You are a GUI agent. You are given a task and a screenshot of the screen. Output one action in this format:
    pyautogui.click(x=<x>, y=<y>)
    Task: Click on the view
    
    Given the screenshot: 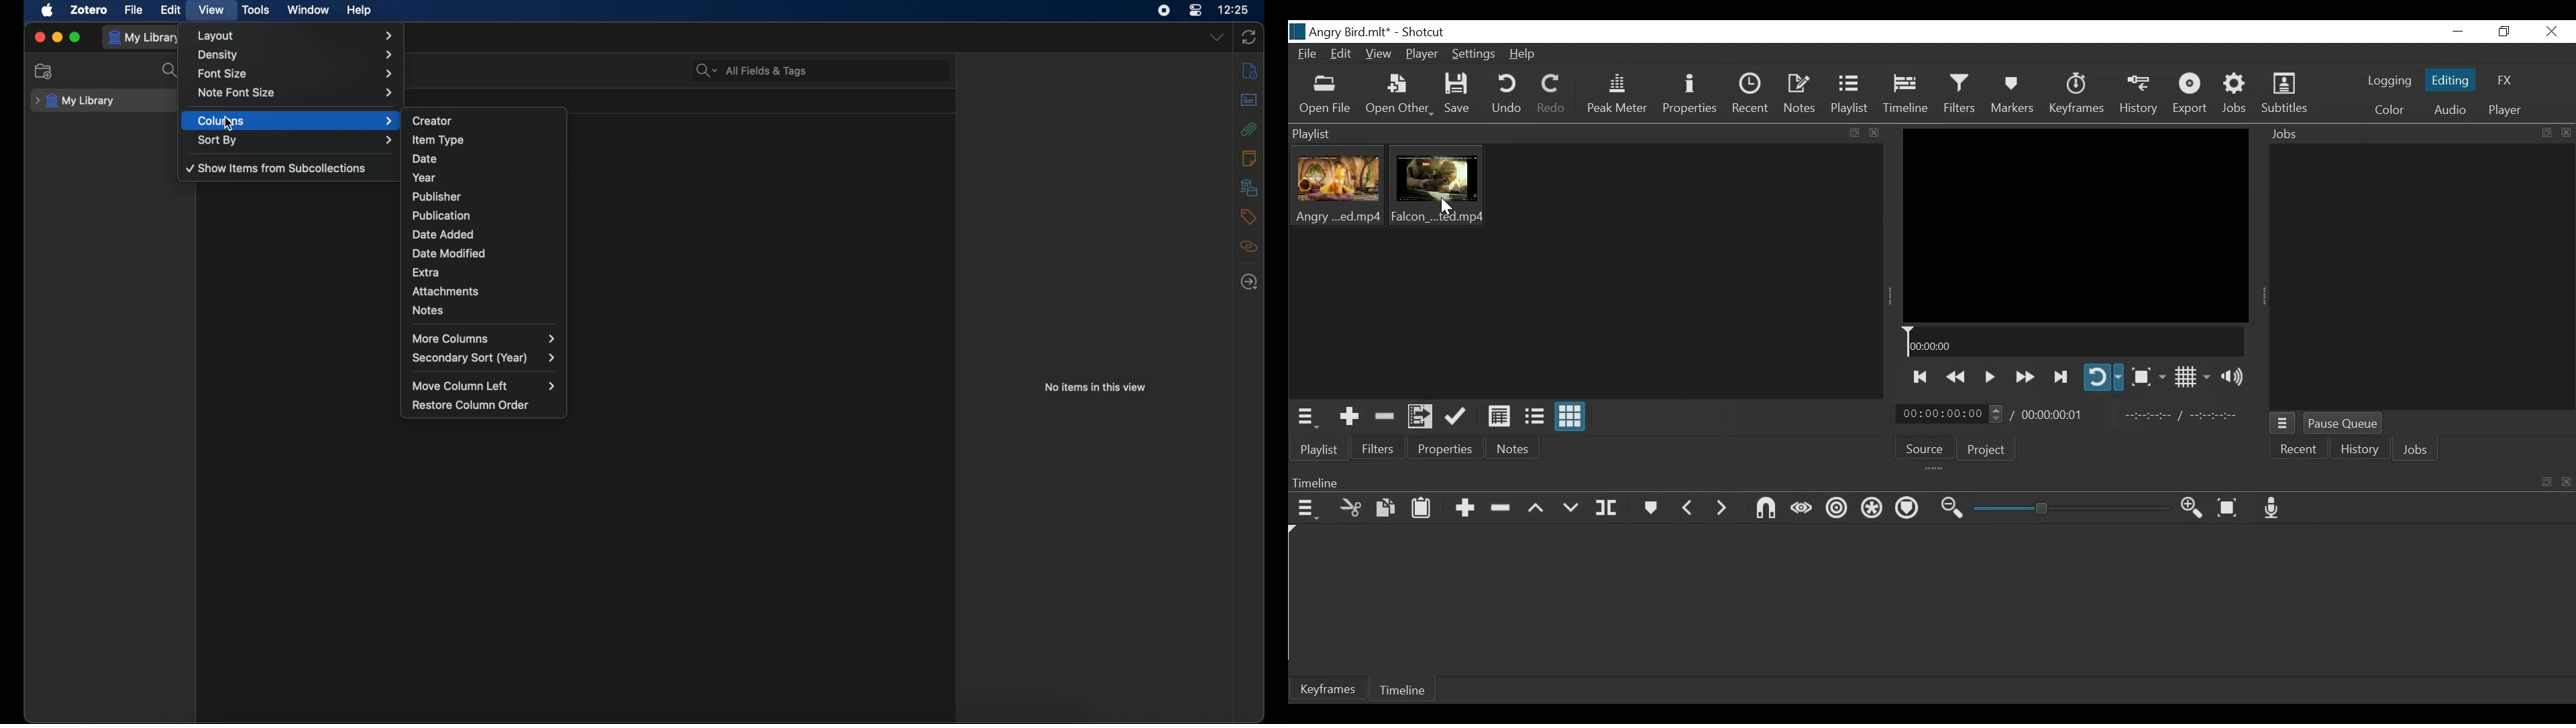 What is the action you would take?
    pyautogui.click(x=211, y=10)
    